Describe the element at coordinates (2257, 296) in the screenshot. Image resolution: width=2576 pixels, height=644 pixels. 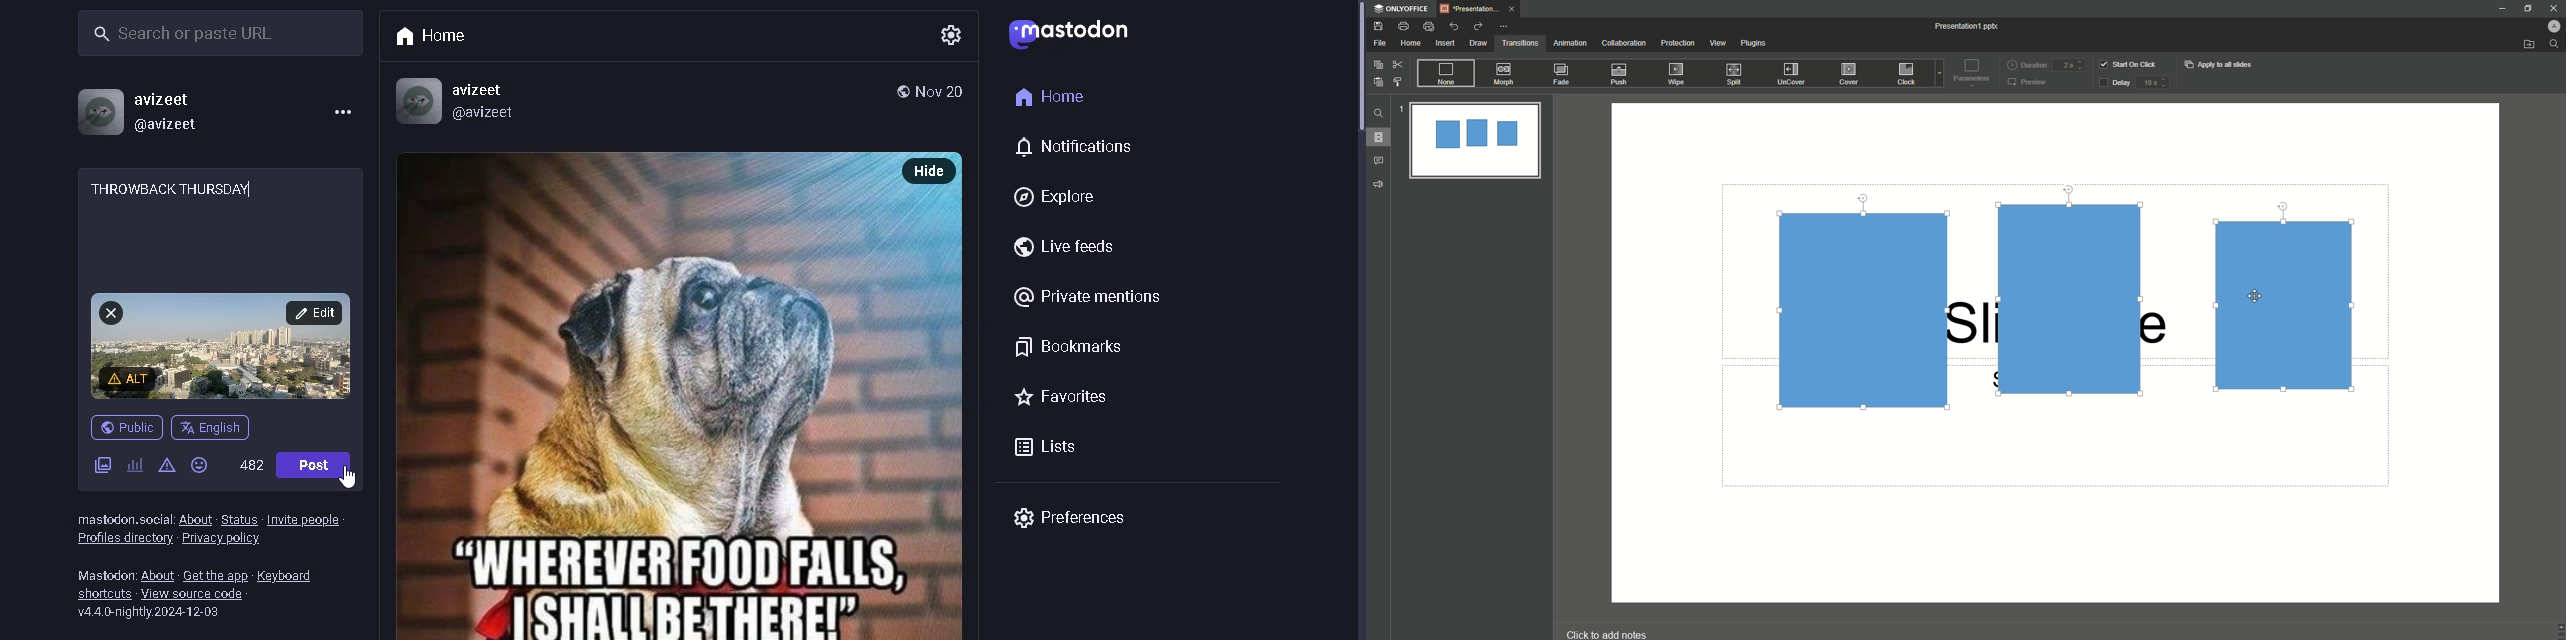
I see `Cursor` at that location.